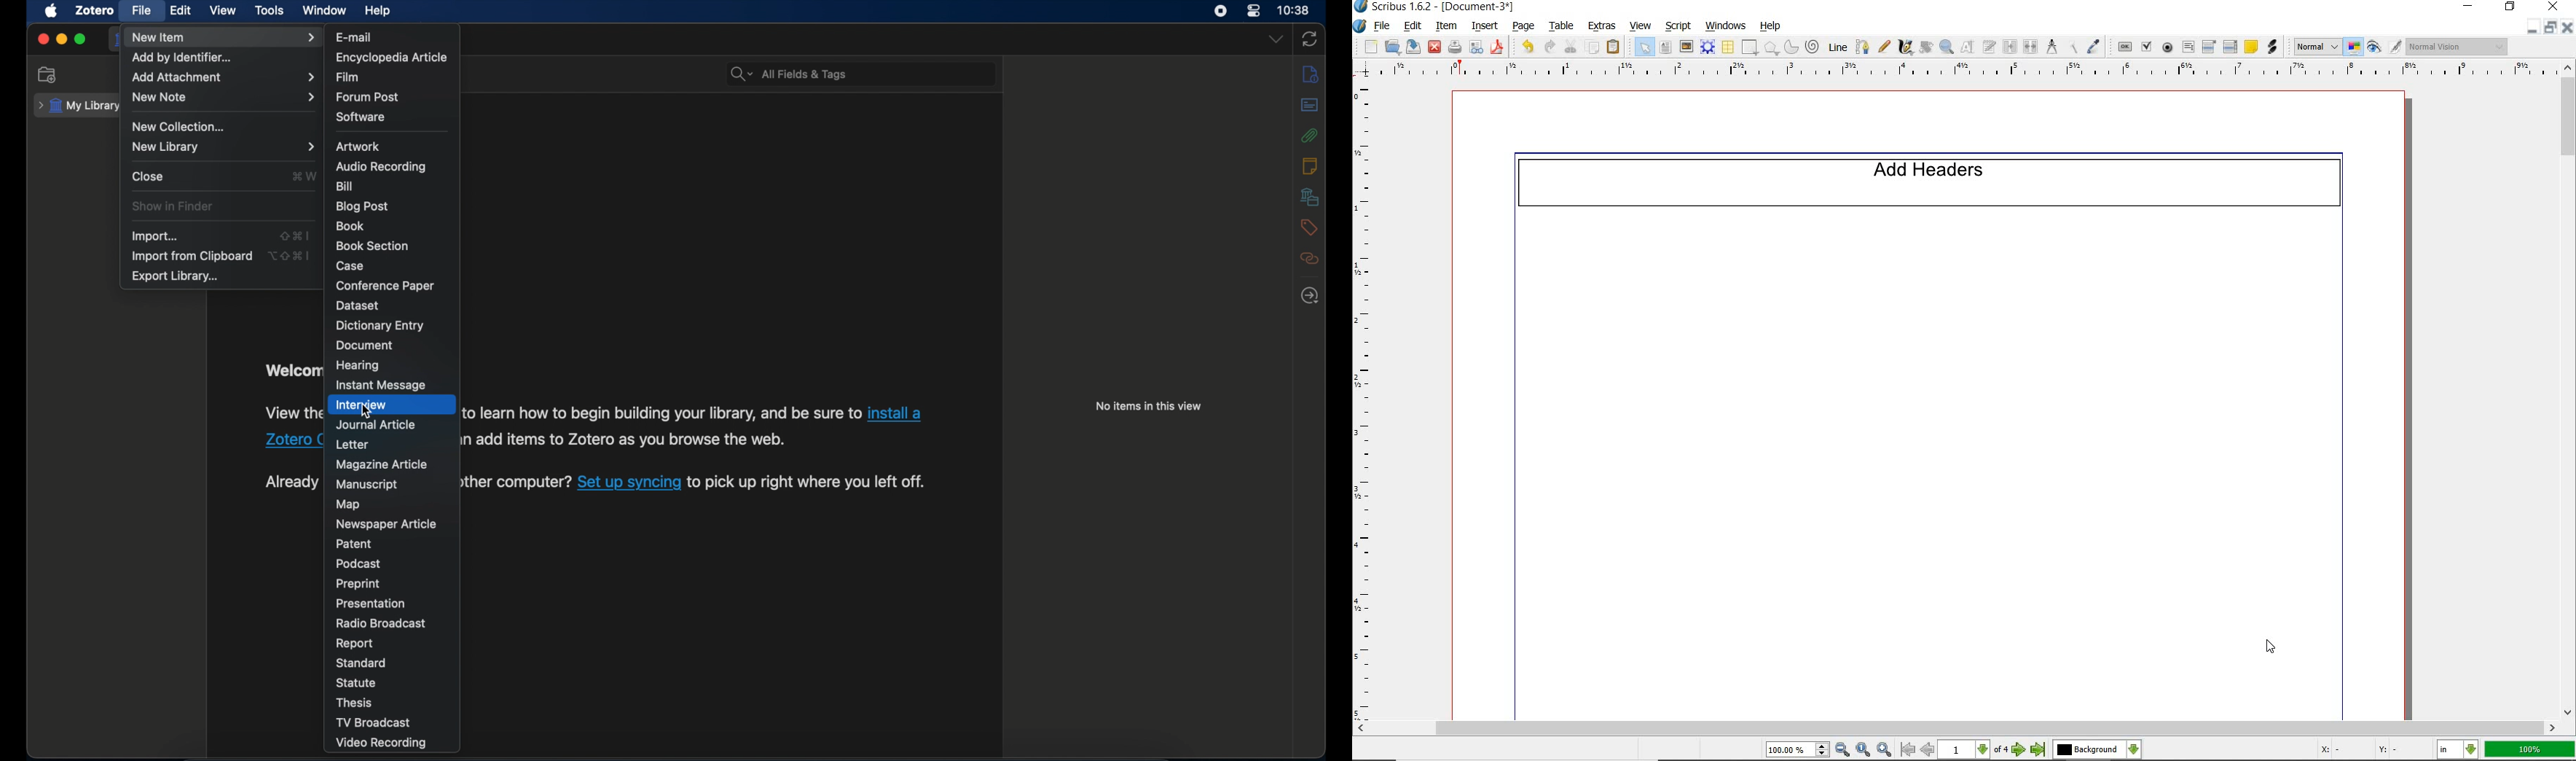 The width and height of the screenshot is (2576, 784). What do you see at coordinates (348, 77) in the screenshot?
I see `film` at bounding box center [348, 77].